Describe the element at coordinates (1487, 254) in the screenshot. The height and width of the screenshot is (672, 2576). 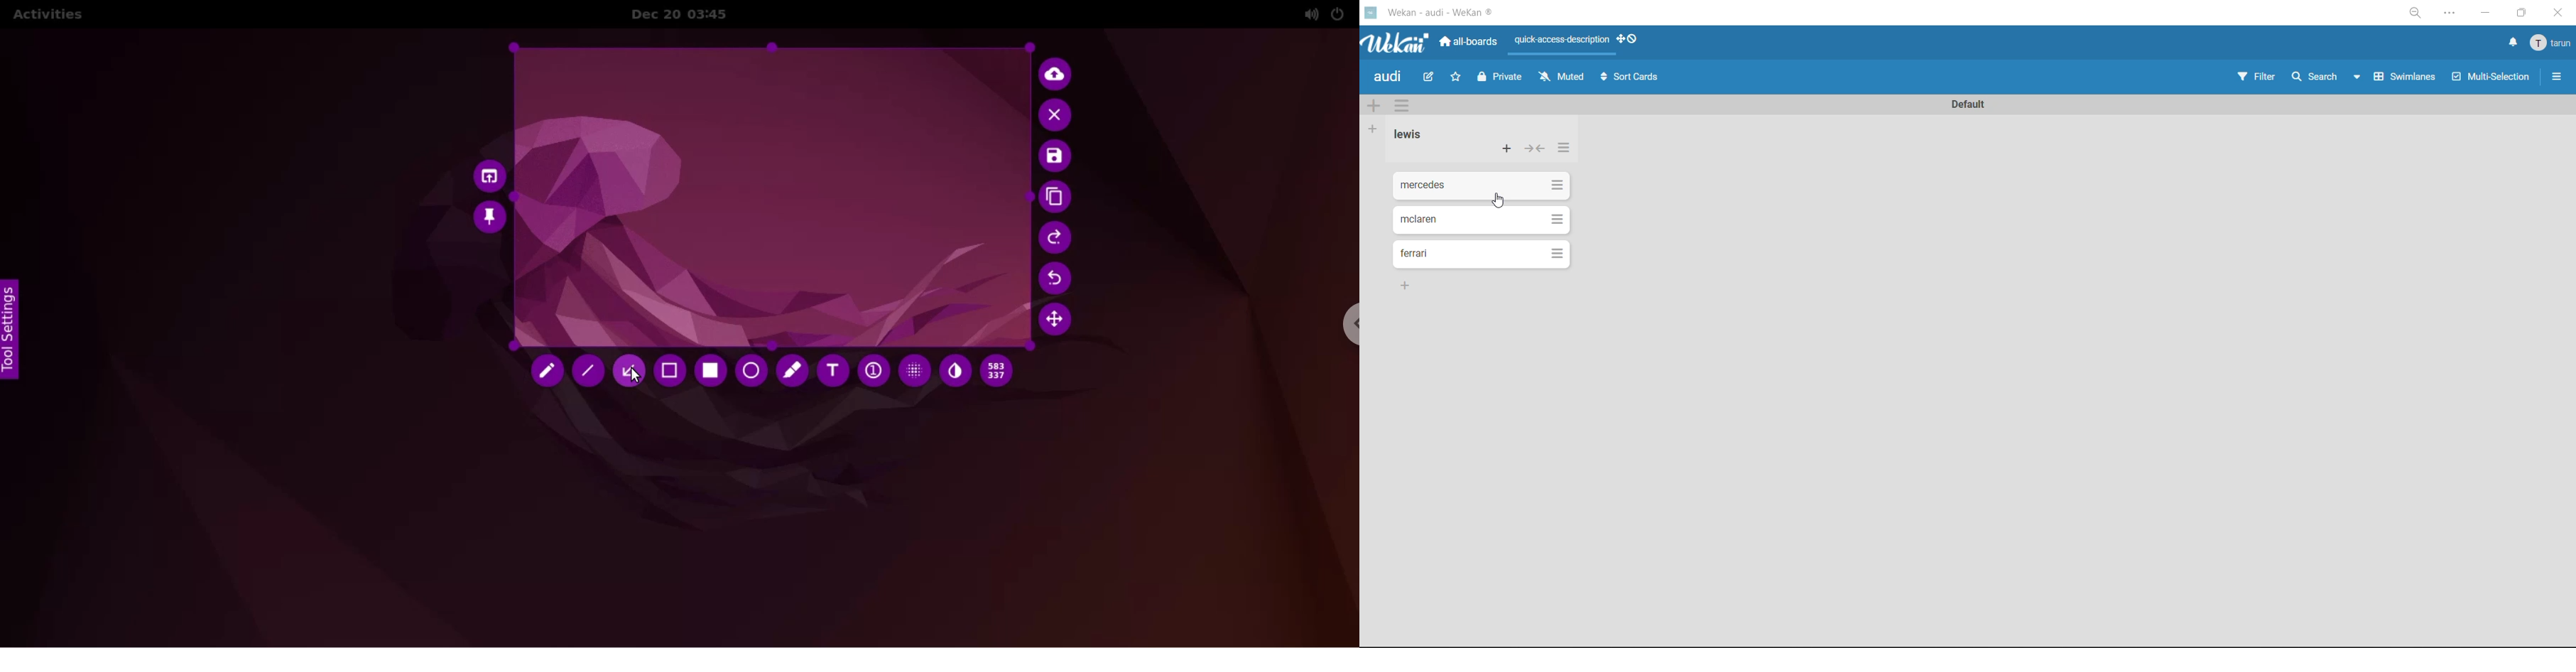
I see `cards` at that location.